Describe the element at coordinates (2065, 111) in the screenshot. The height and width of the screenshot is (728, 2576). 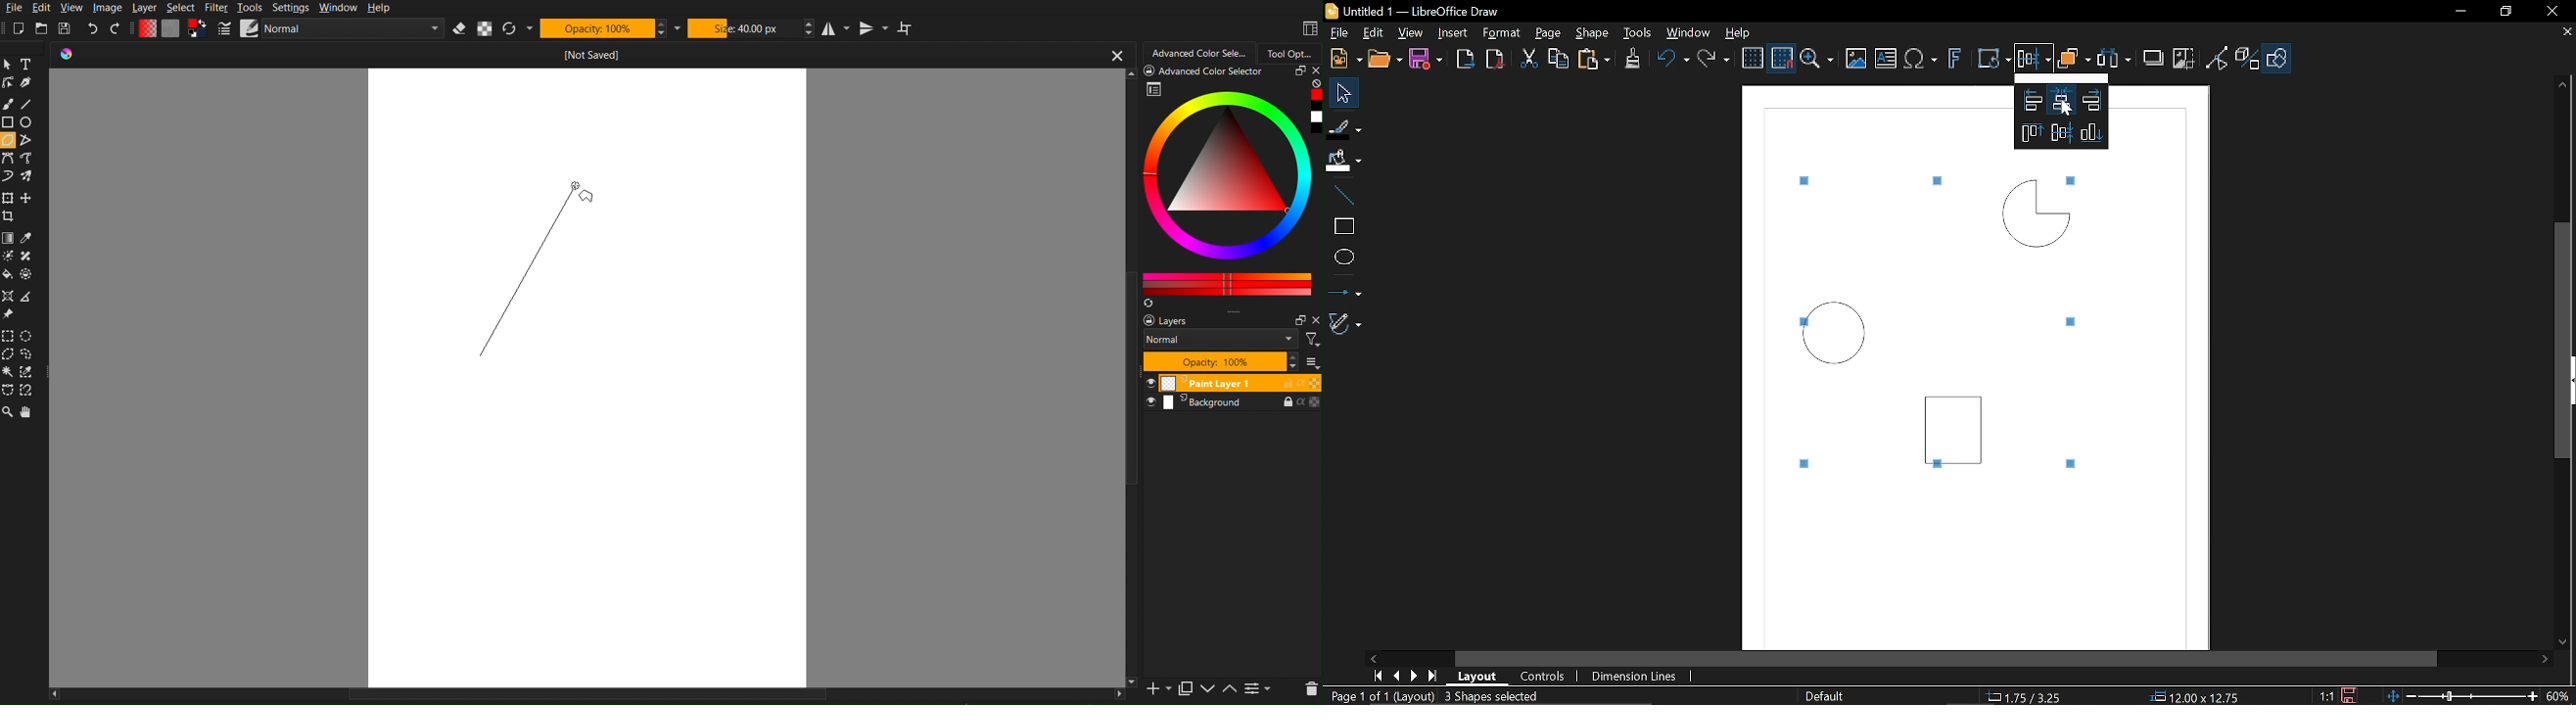
I see `cursor` at that location.